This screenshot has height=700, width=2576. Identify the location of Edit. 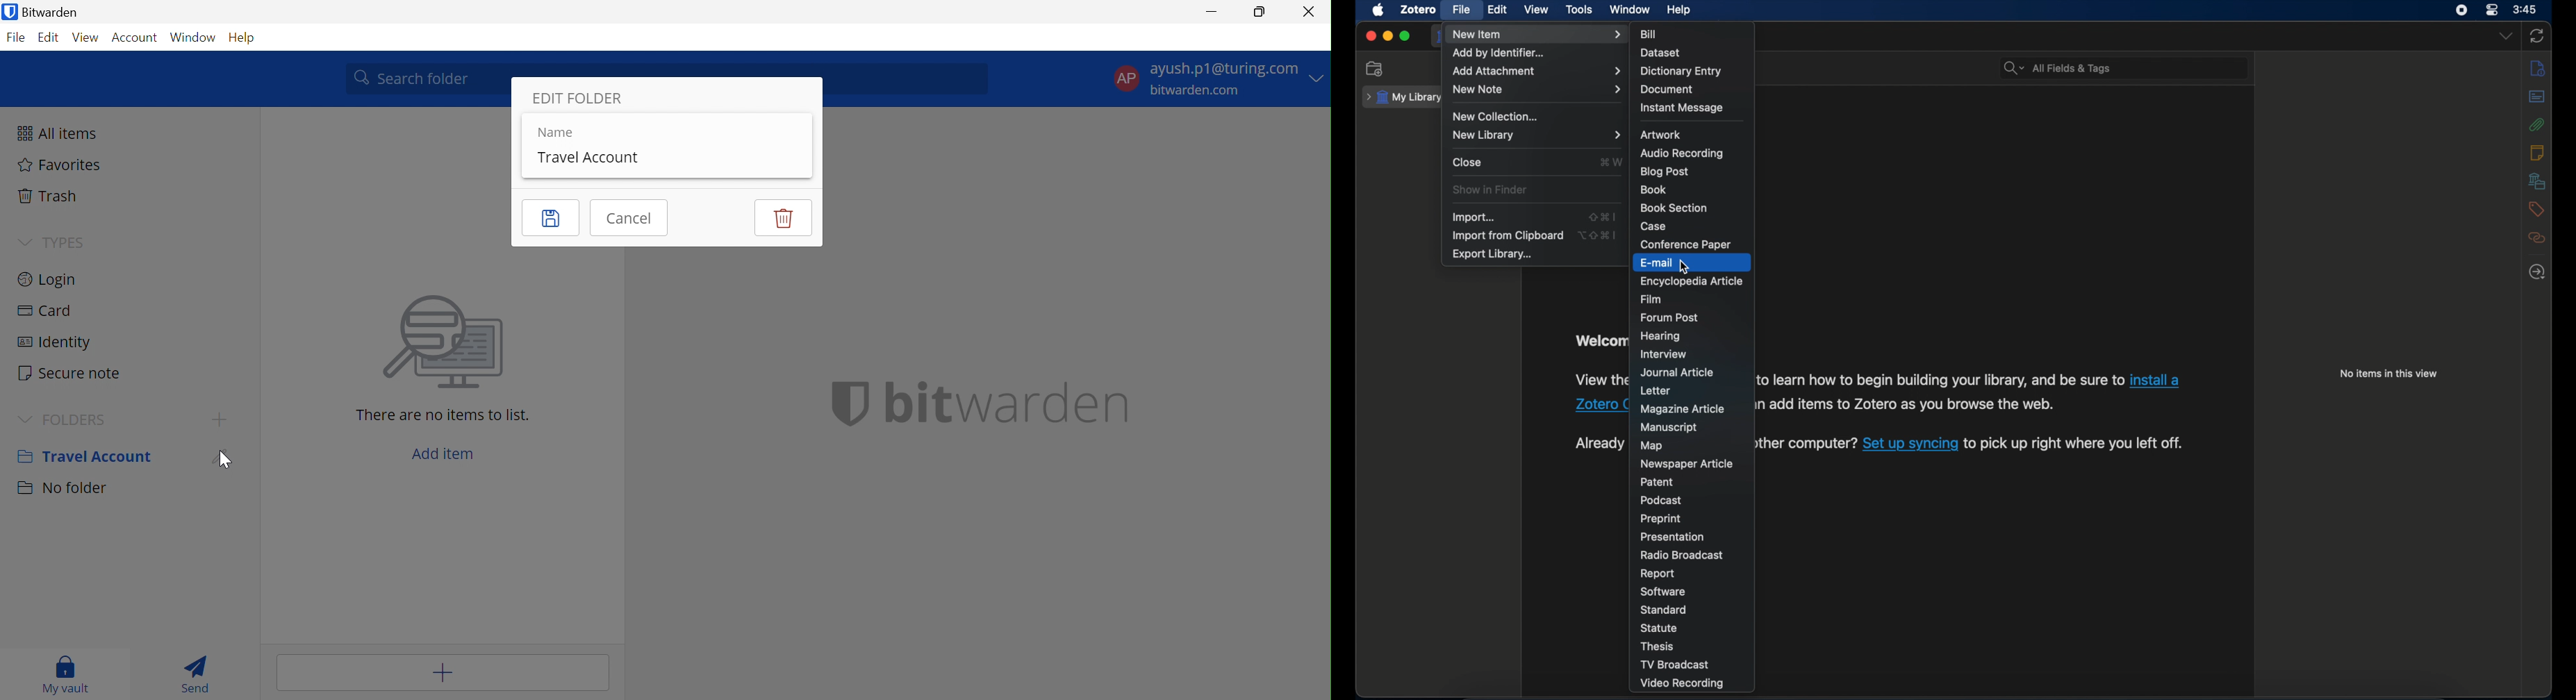
(49, 39).